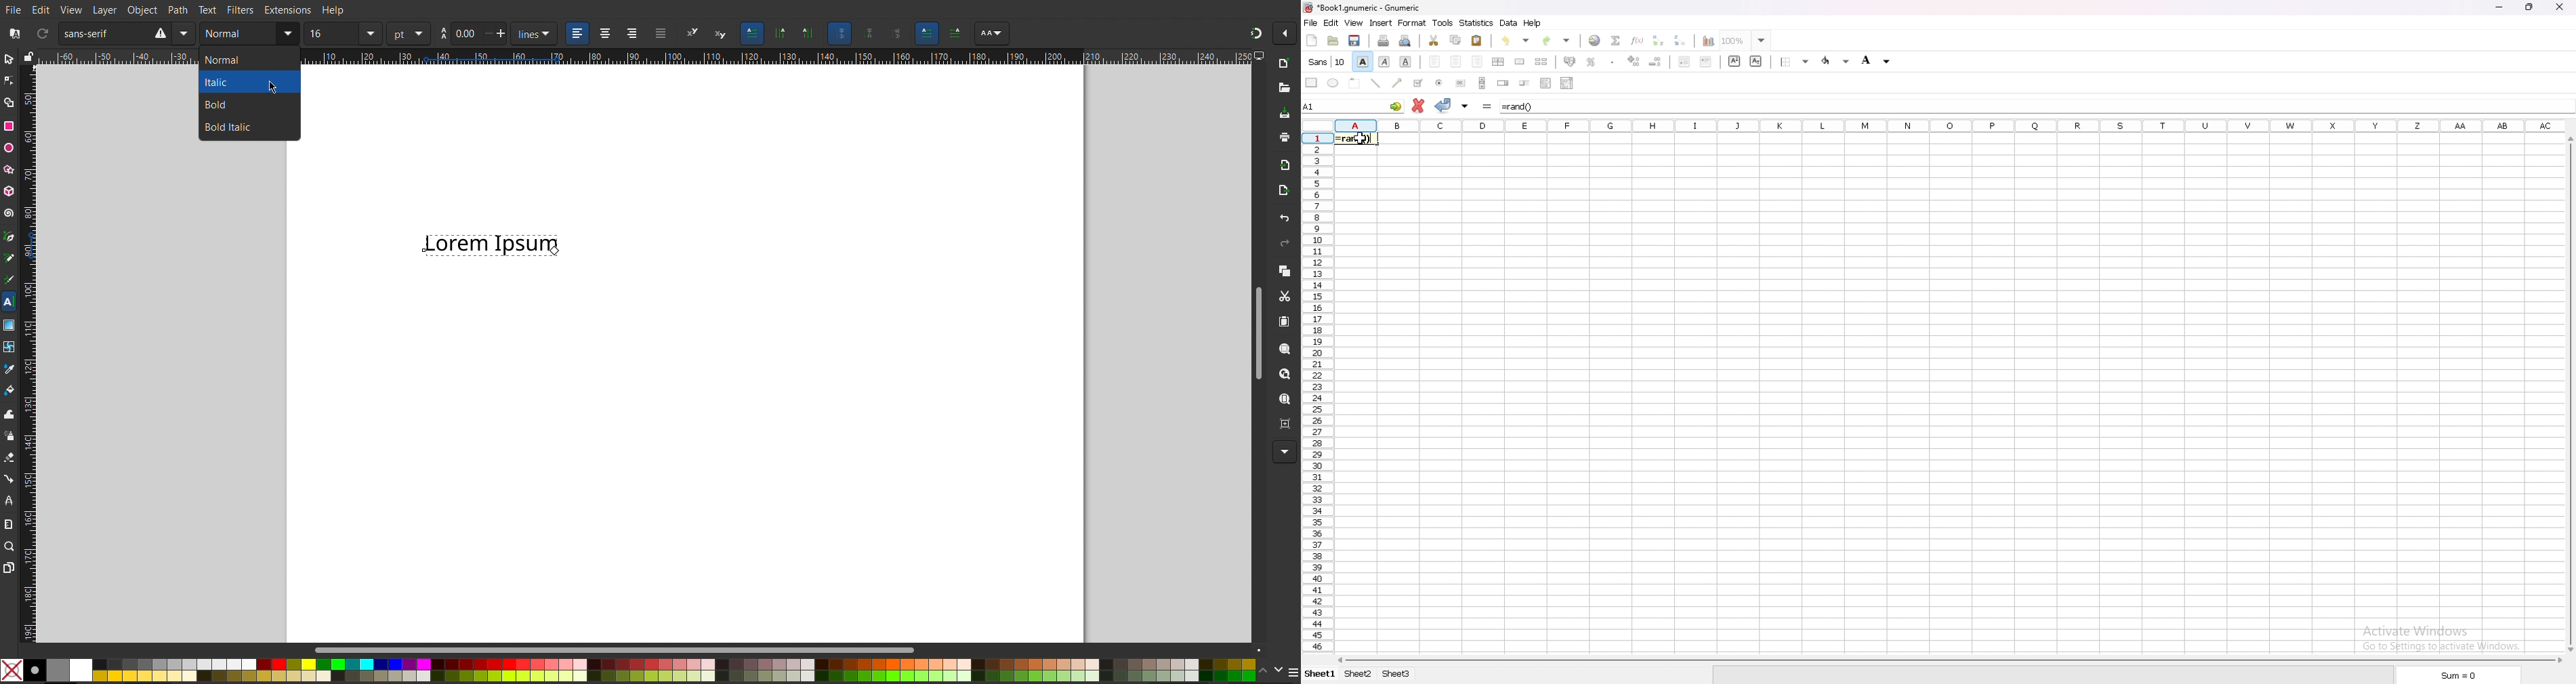 Image resolution: width=2576 pixels, height=700 pixels. What do you see at coordinates (9, 59) in the screenshot?
I see `Select` at bounding box center [9, 59].